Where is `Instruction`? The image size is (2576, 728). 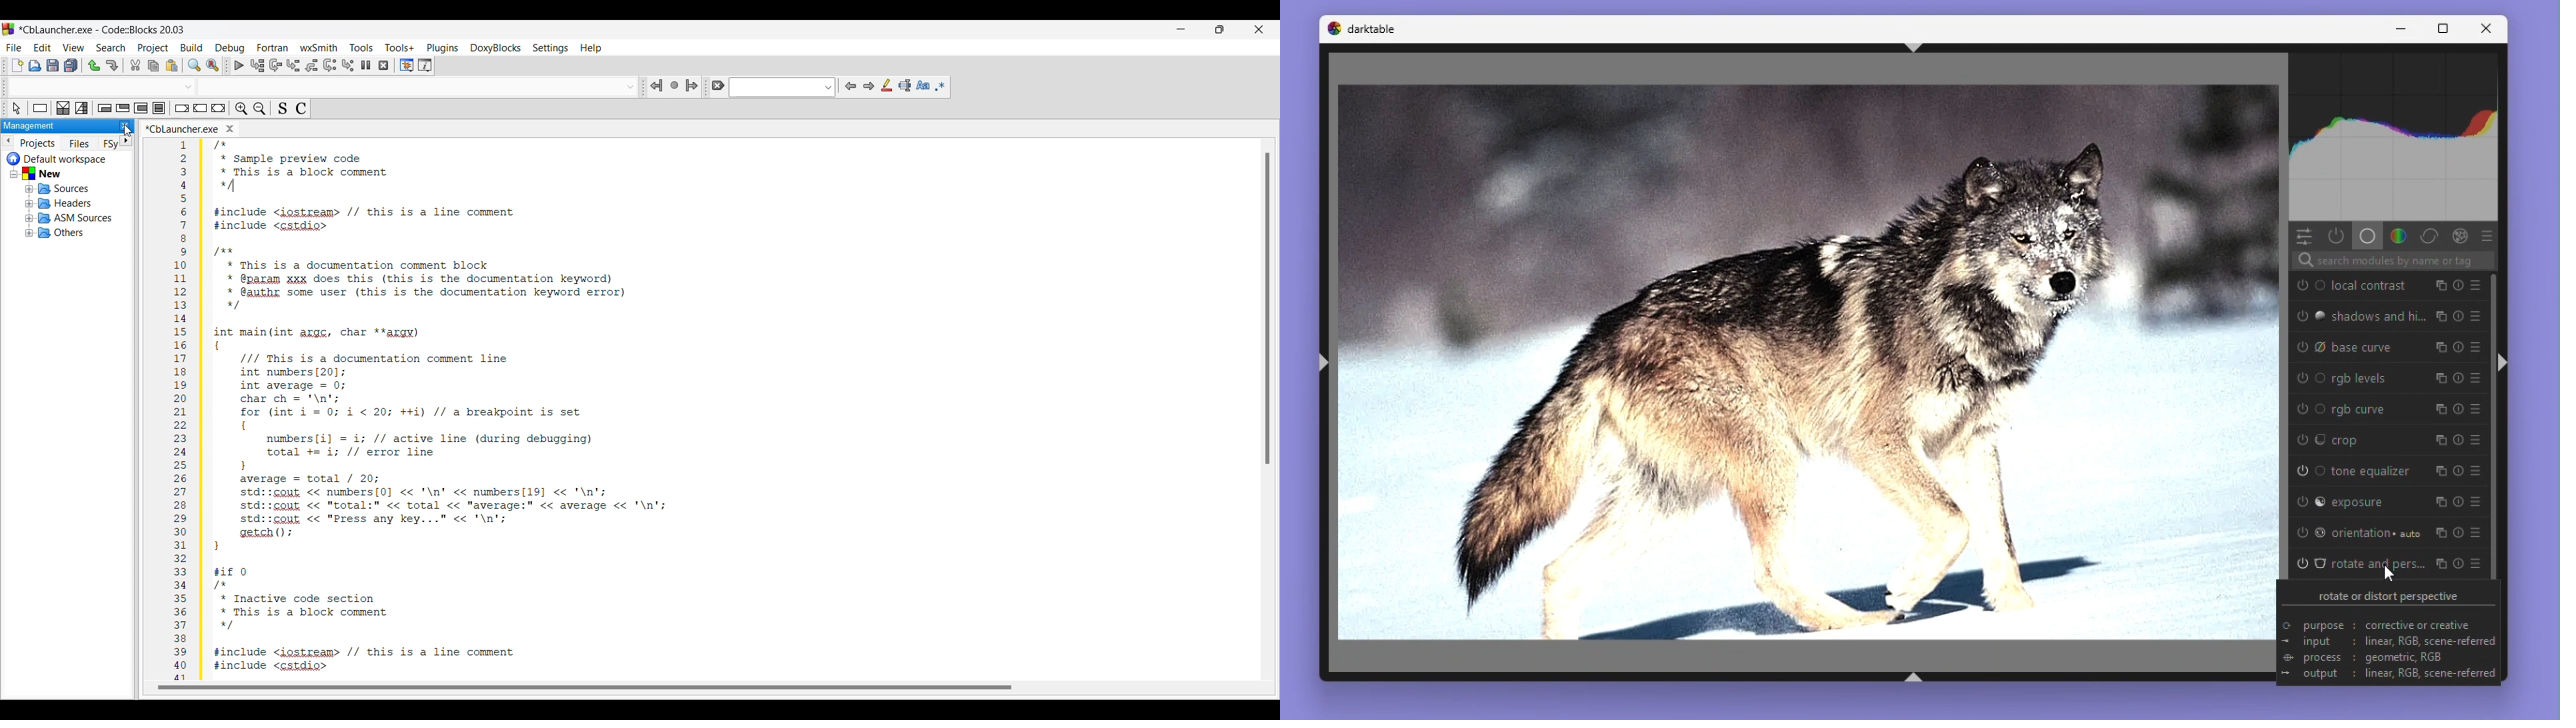
Instruction is located at coordinates (40, 107).